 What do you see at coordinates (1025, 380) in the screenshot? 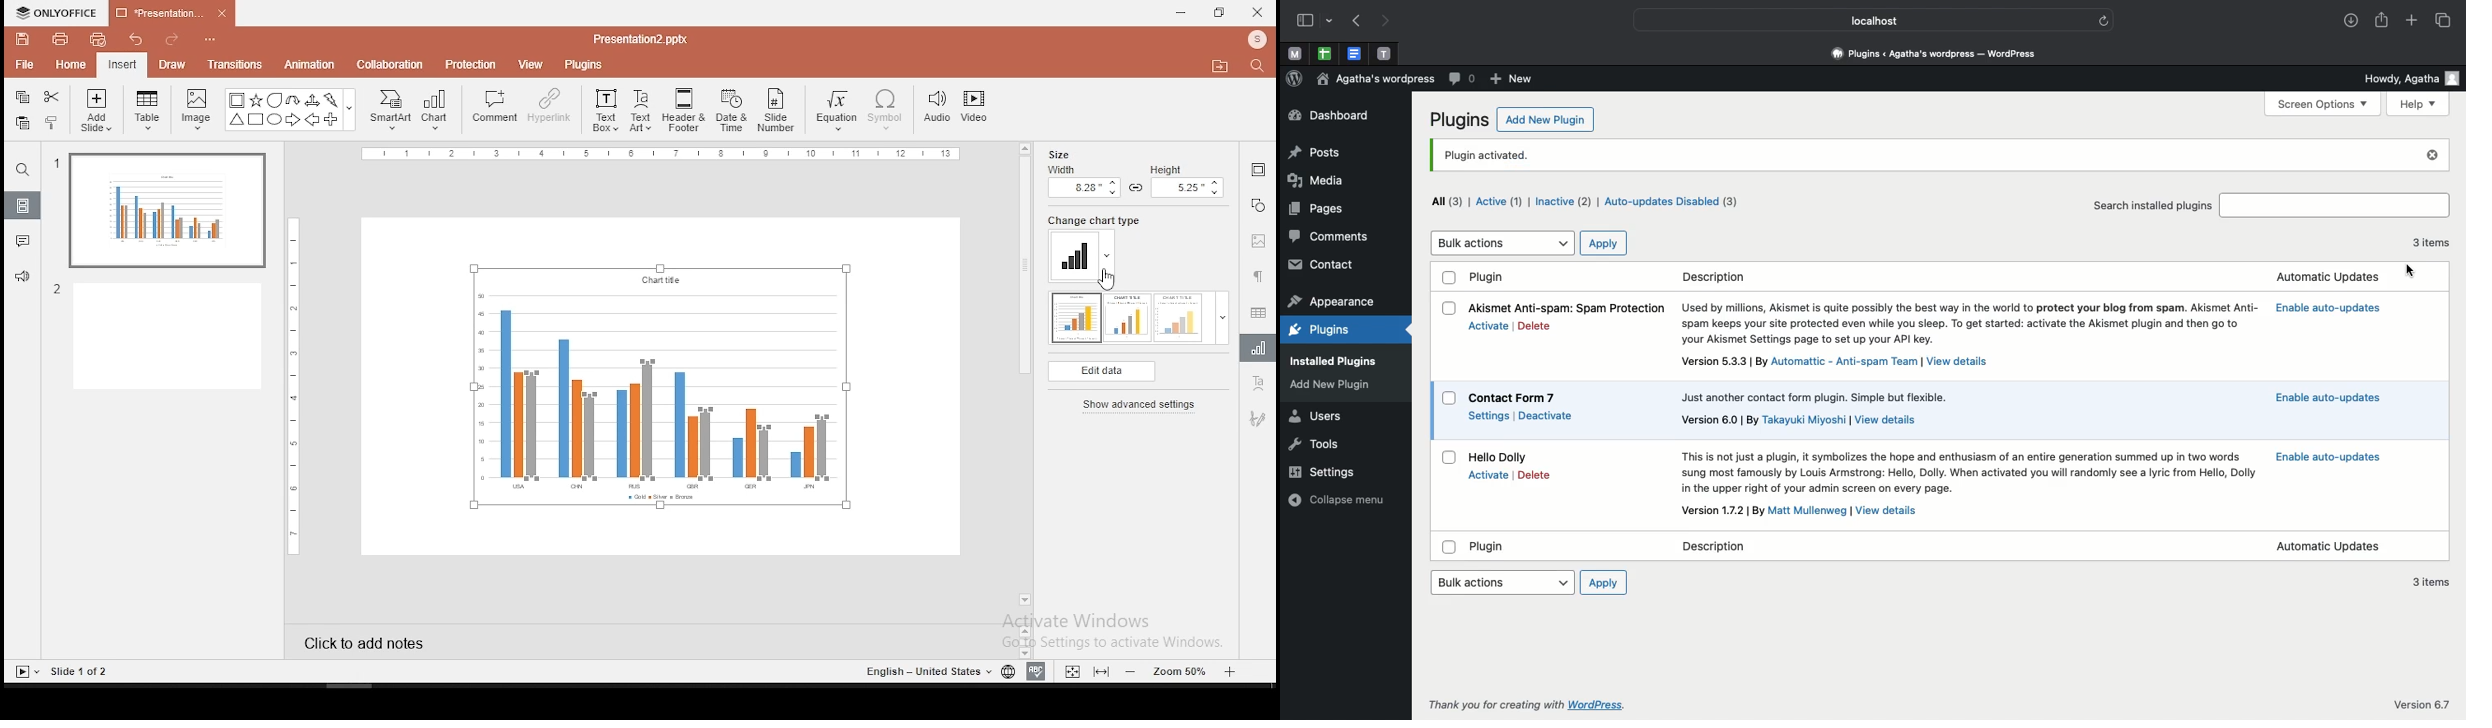
I see `scroll bar` at bounding box center [1025, 380].